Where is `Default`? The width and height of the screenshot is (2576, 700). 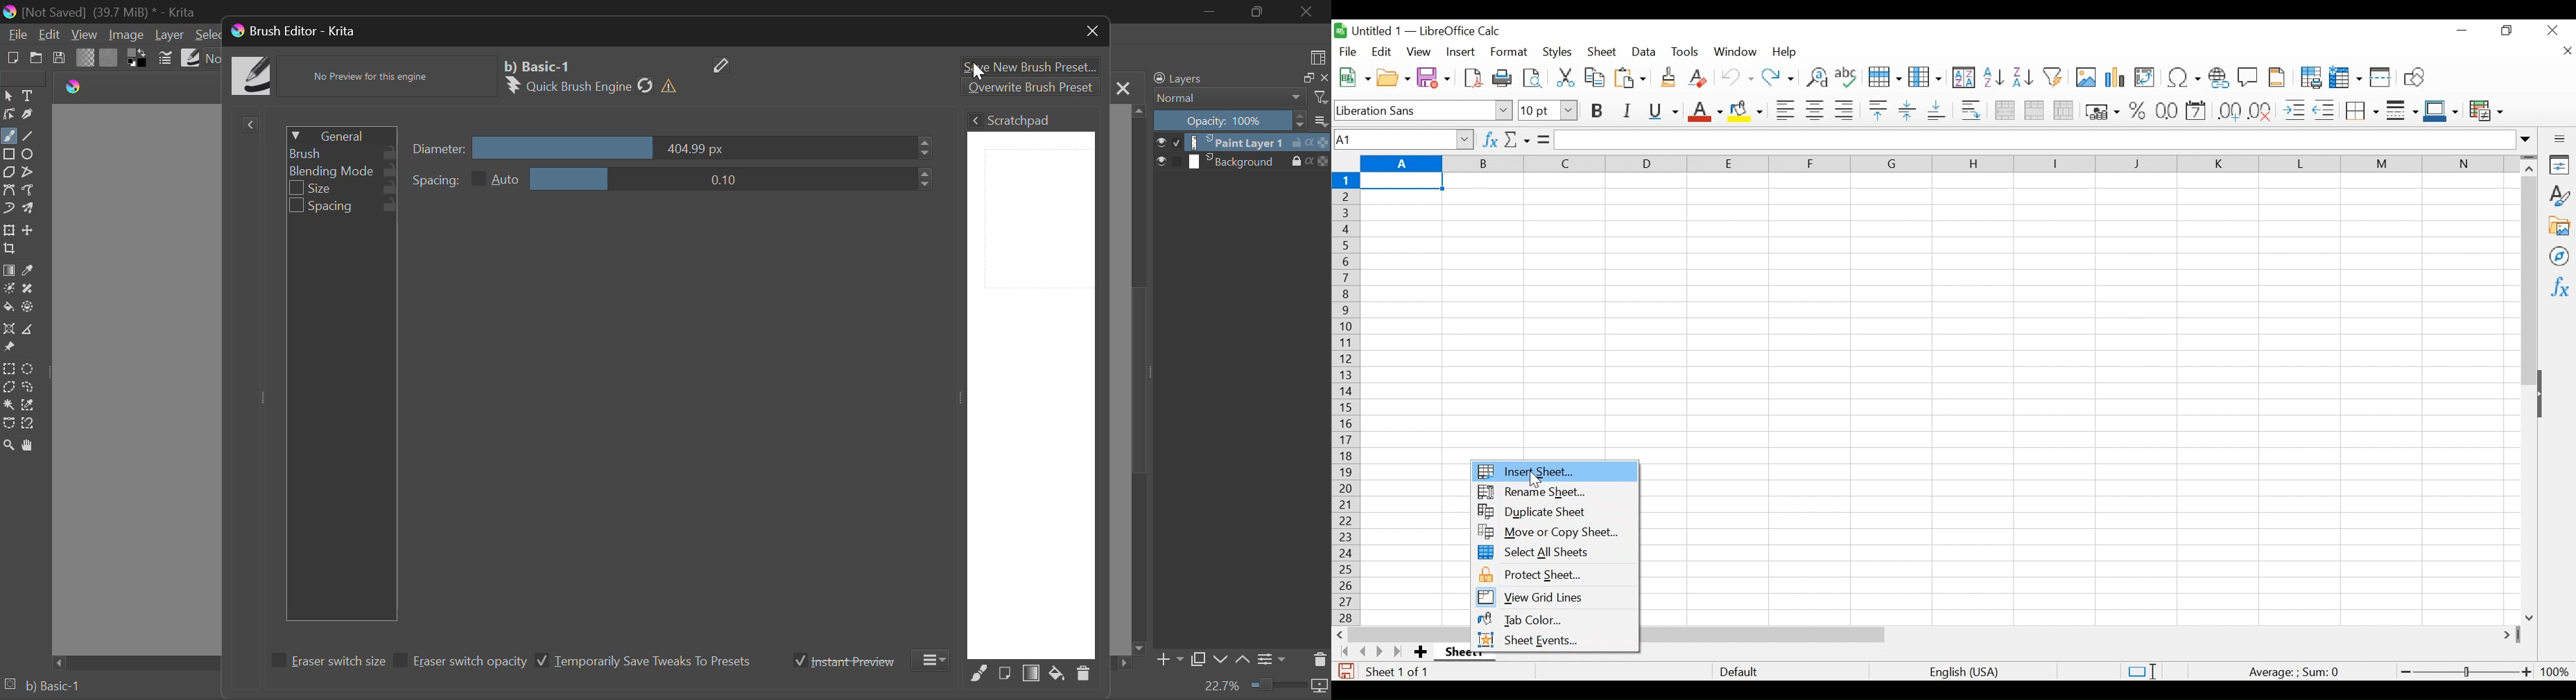 Default is located at coordinates (1739, 671).